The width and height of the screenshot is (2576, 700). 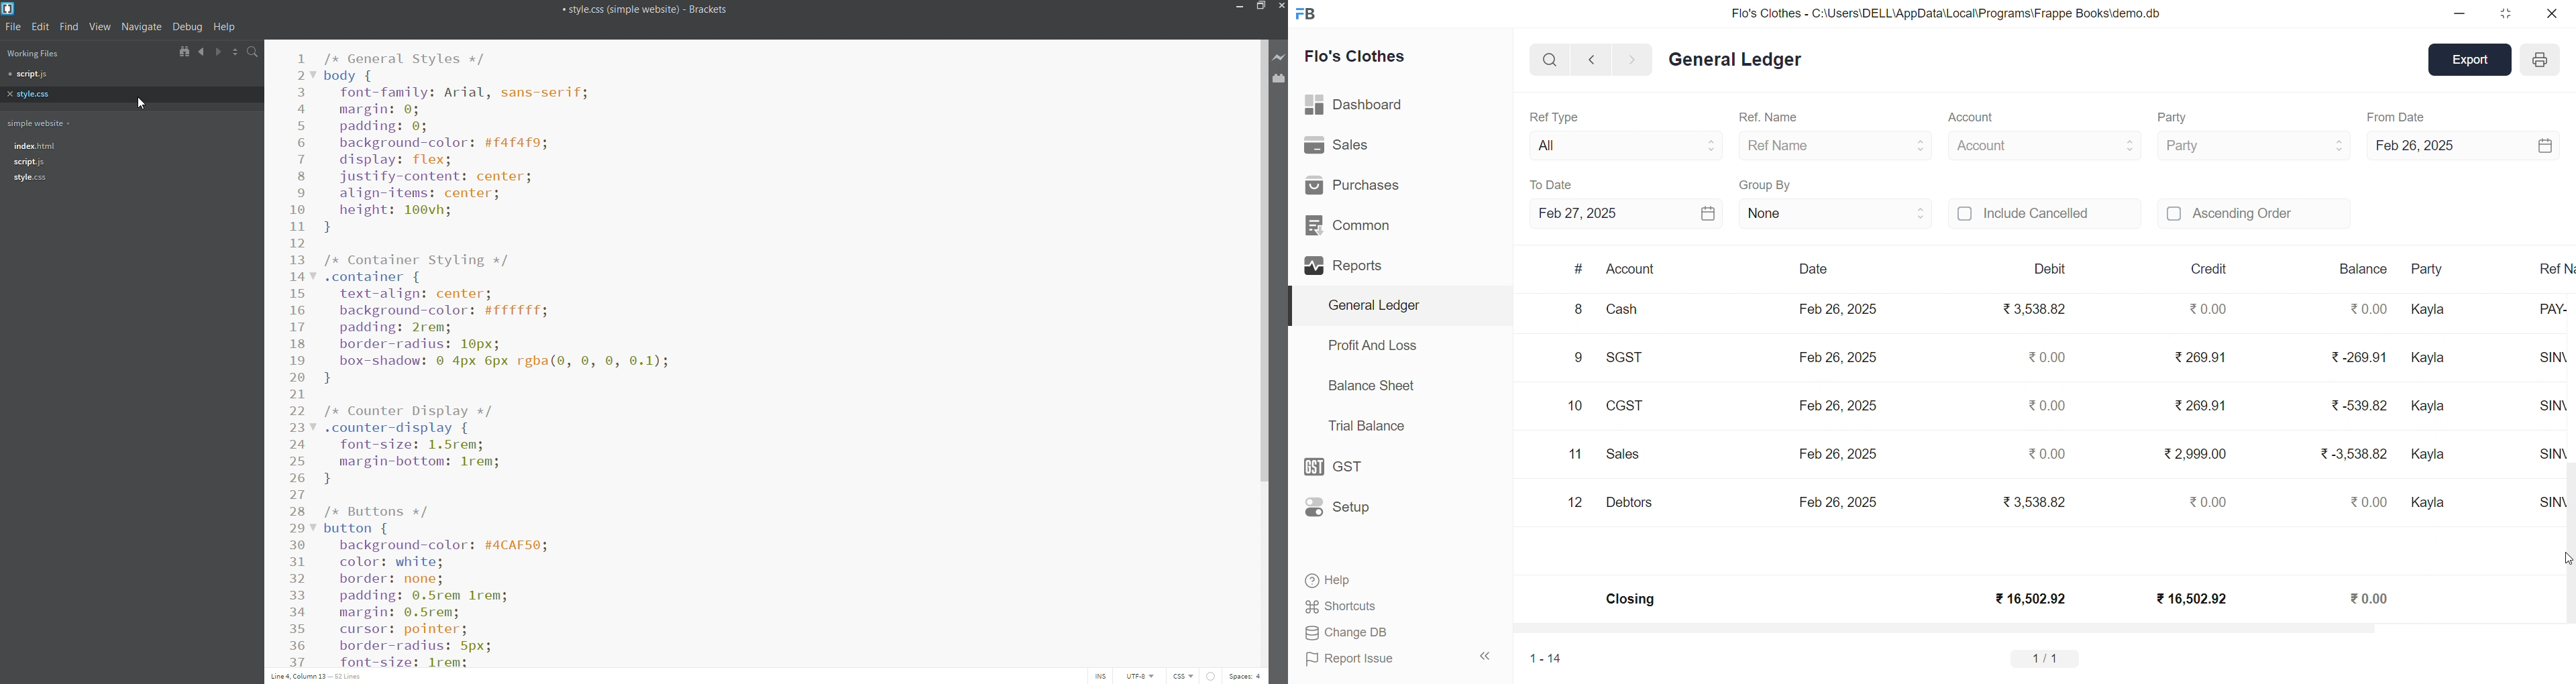 What do you see at coordinates (1578, 269) in the screenshot?
I see `#` at bounding box center [1578, 269].